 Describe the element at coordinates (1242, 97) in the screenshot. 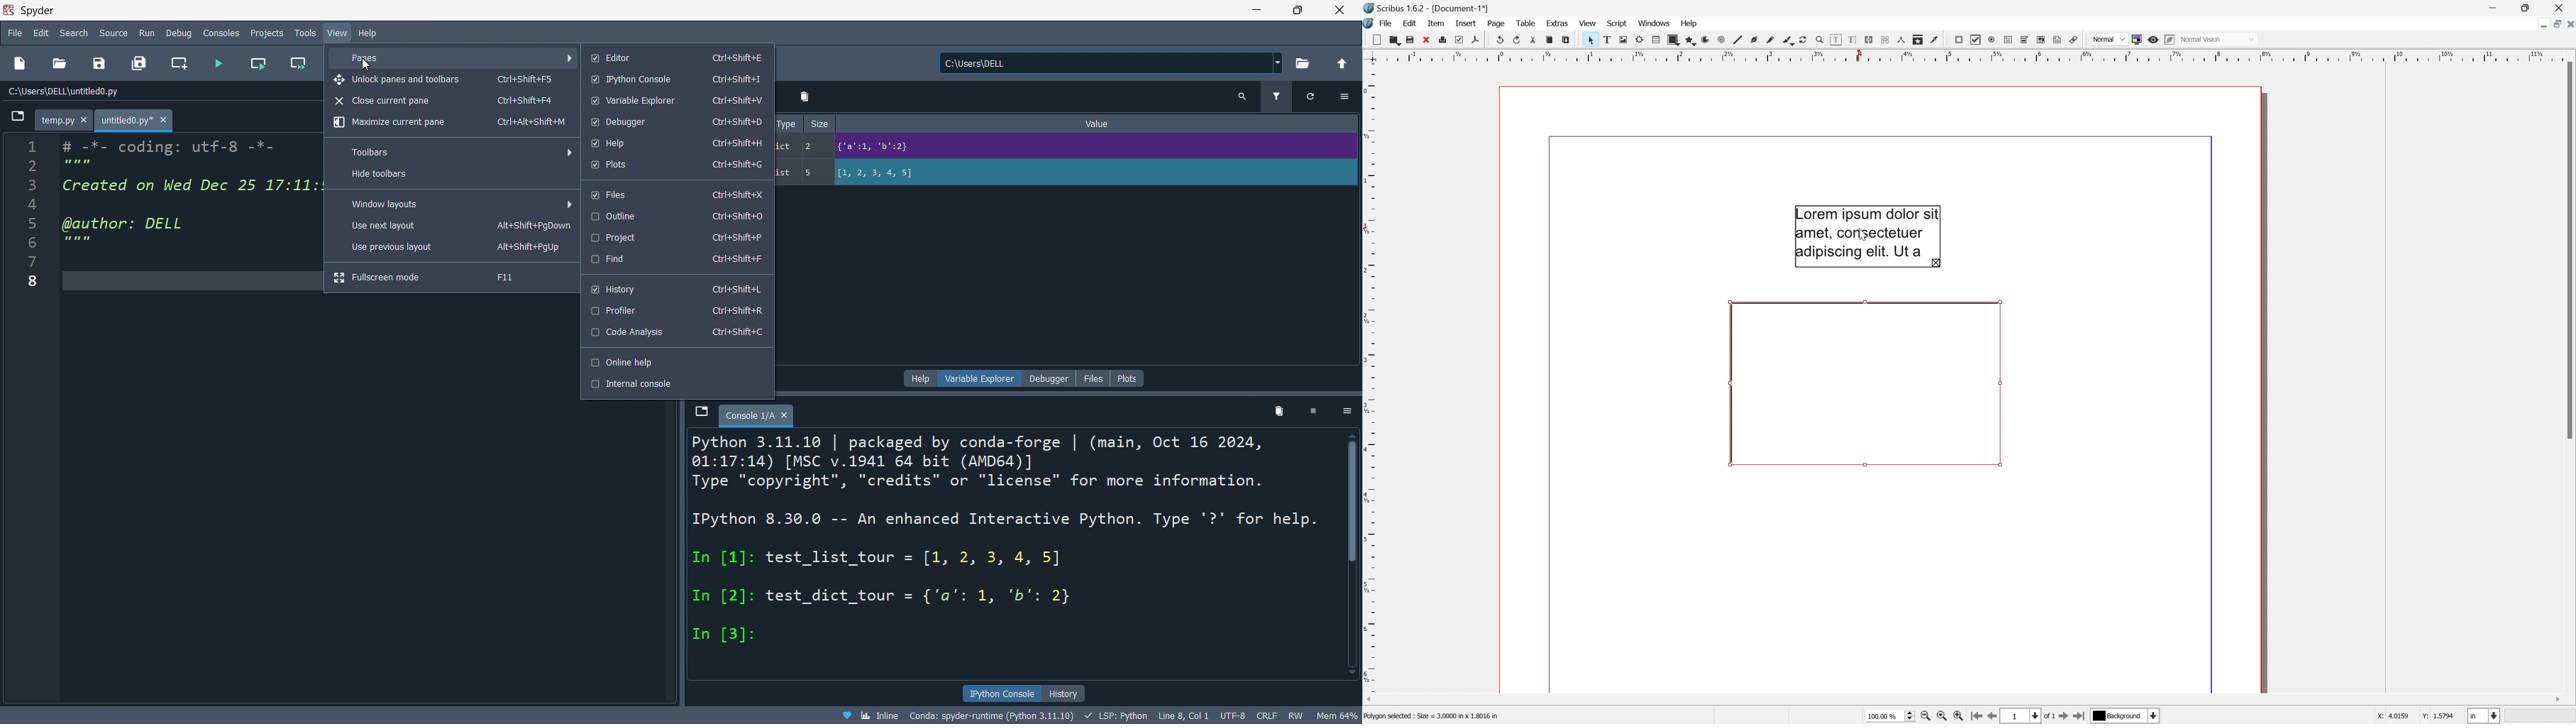

I see `search` at that location.